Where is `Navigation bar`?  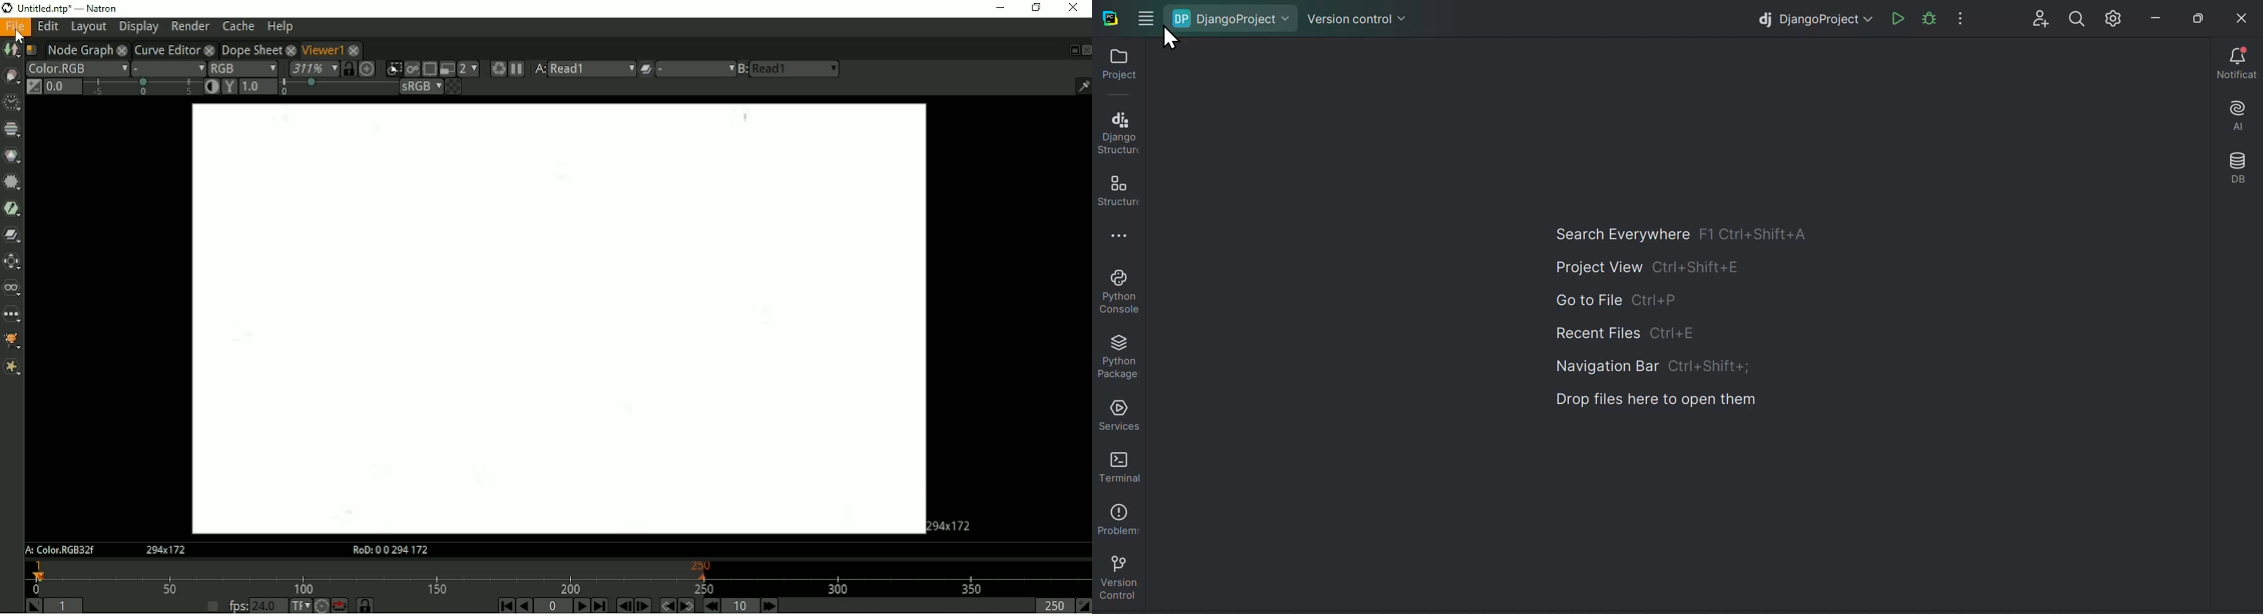 Navigation bar is located at coordinates (1654, 367).